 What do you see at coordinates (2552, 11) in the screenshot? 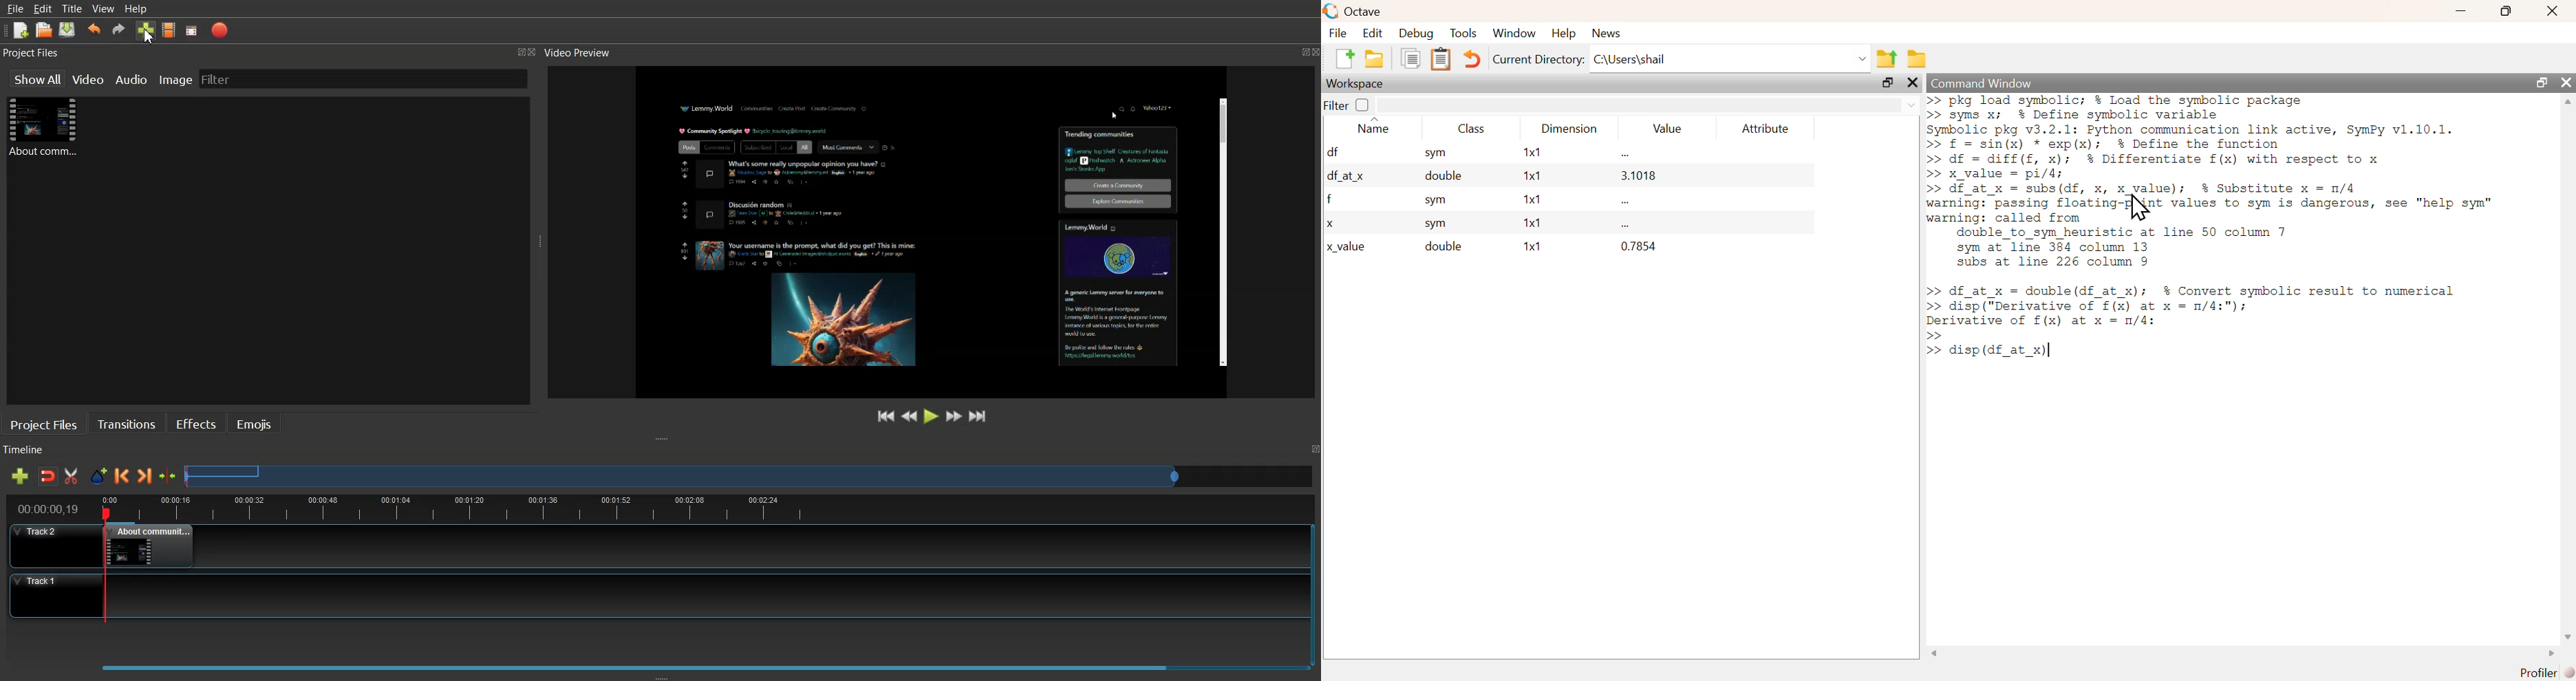
I see `Close` at bounding box center [2552, 11].